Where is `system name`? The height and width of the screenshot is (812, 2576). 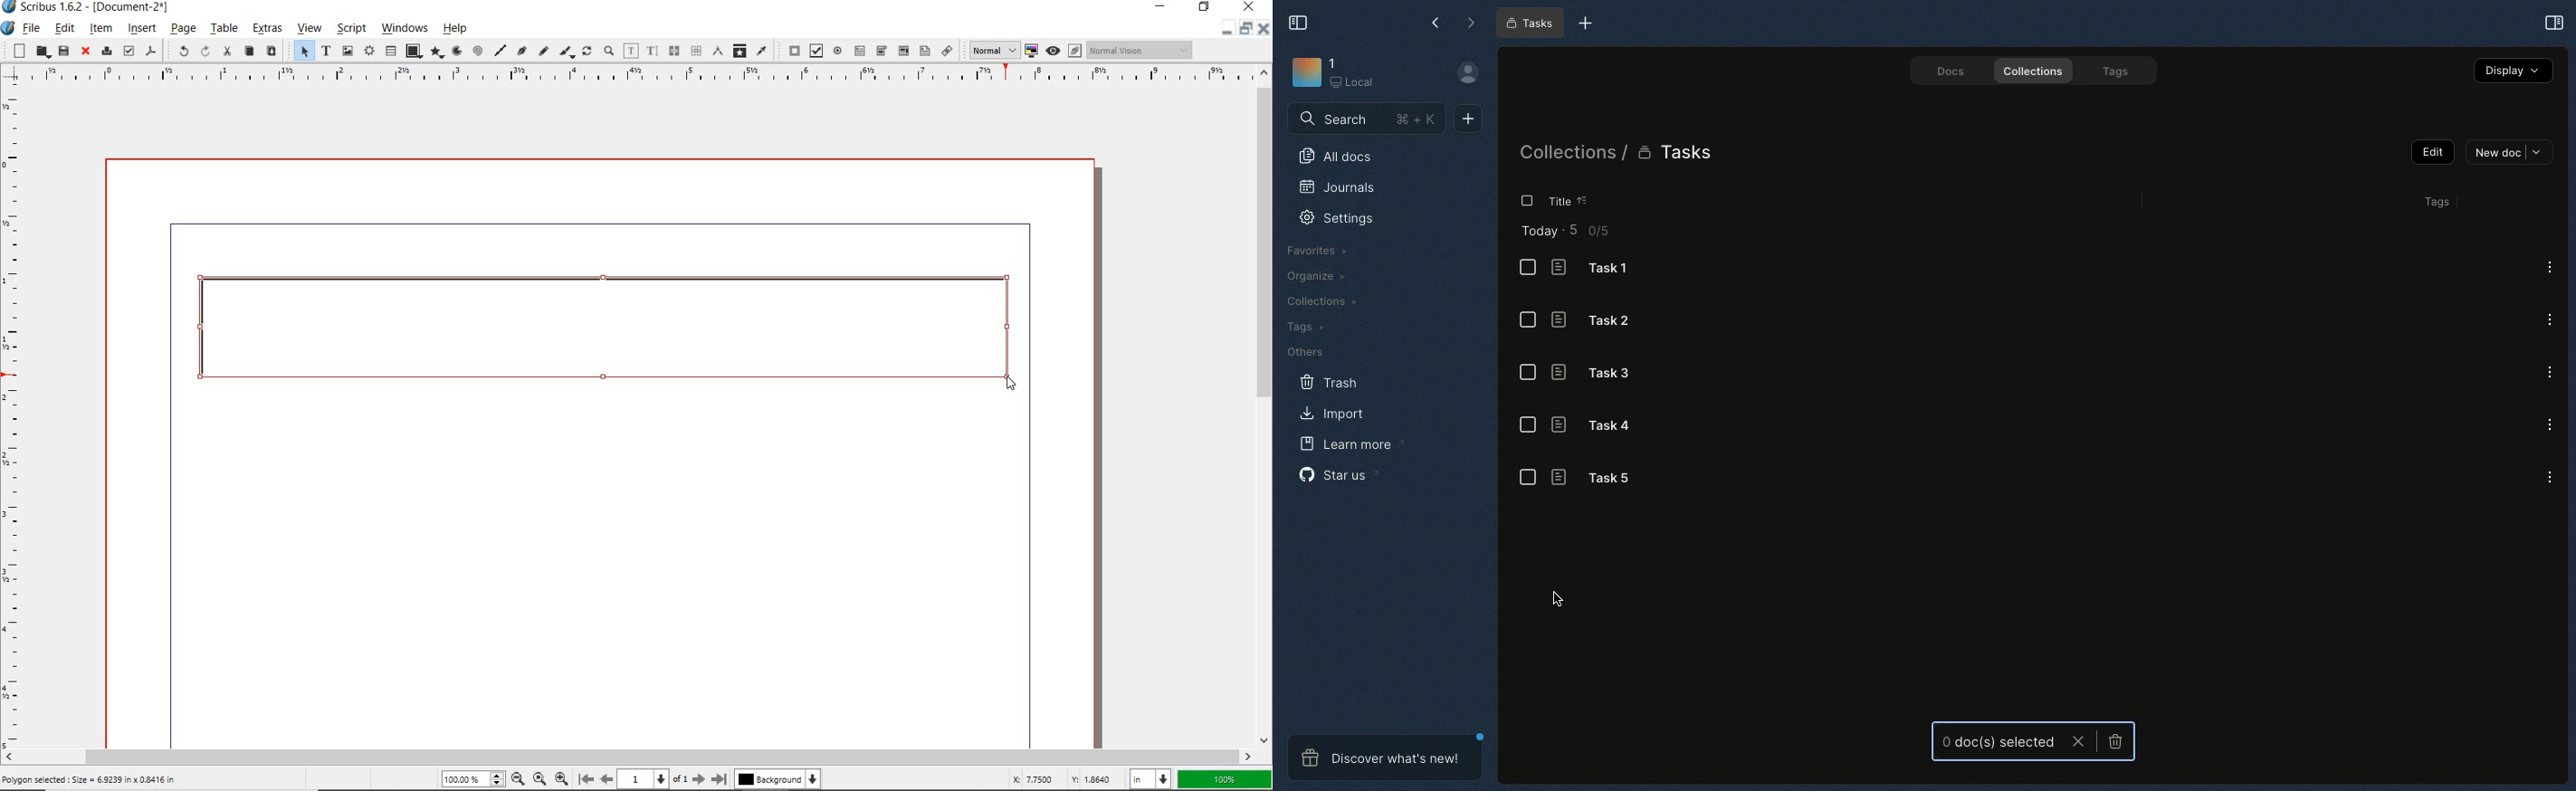 system name is located at coordinates (87, 7).